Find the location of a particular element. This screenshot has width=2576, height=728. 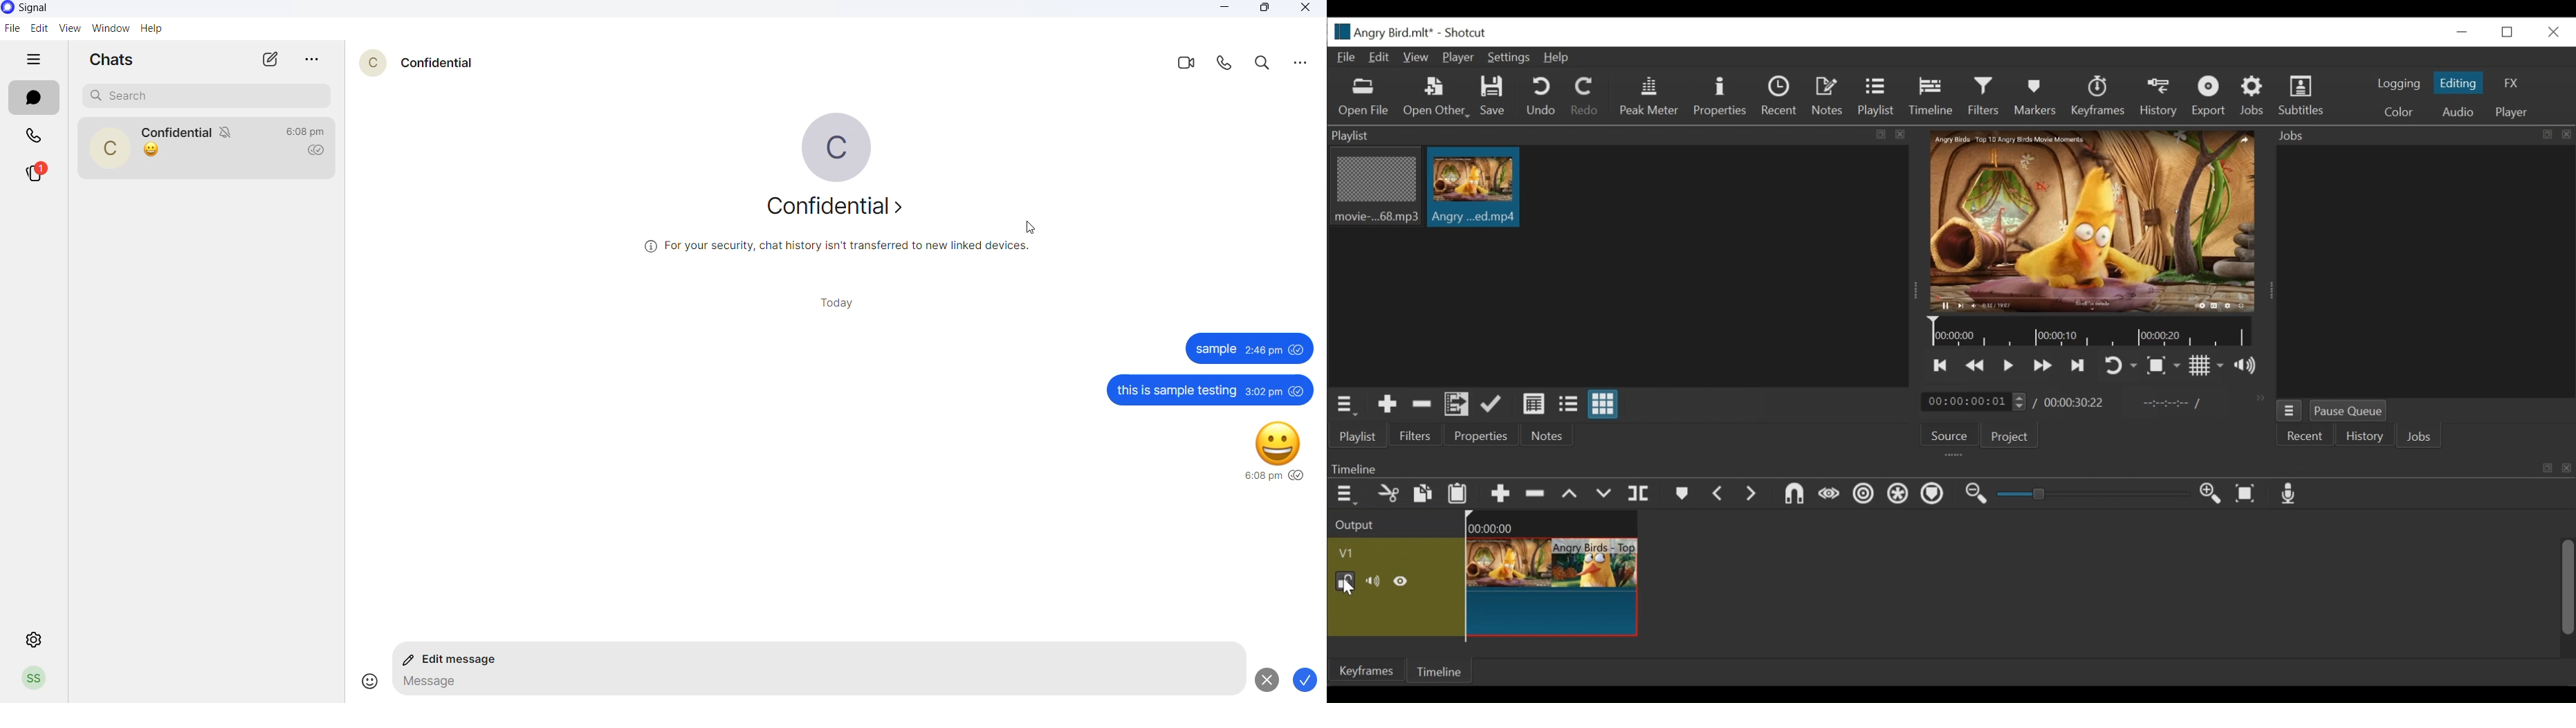

Zoom timeline out is located at coordinates (1976, 494).